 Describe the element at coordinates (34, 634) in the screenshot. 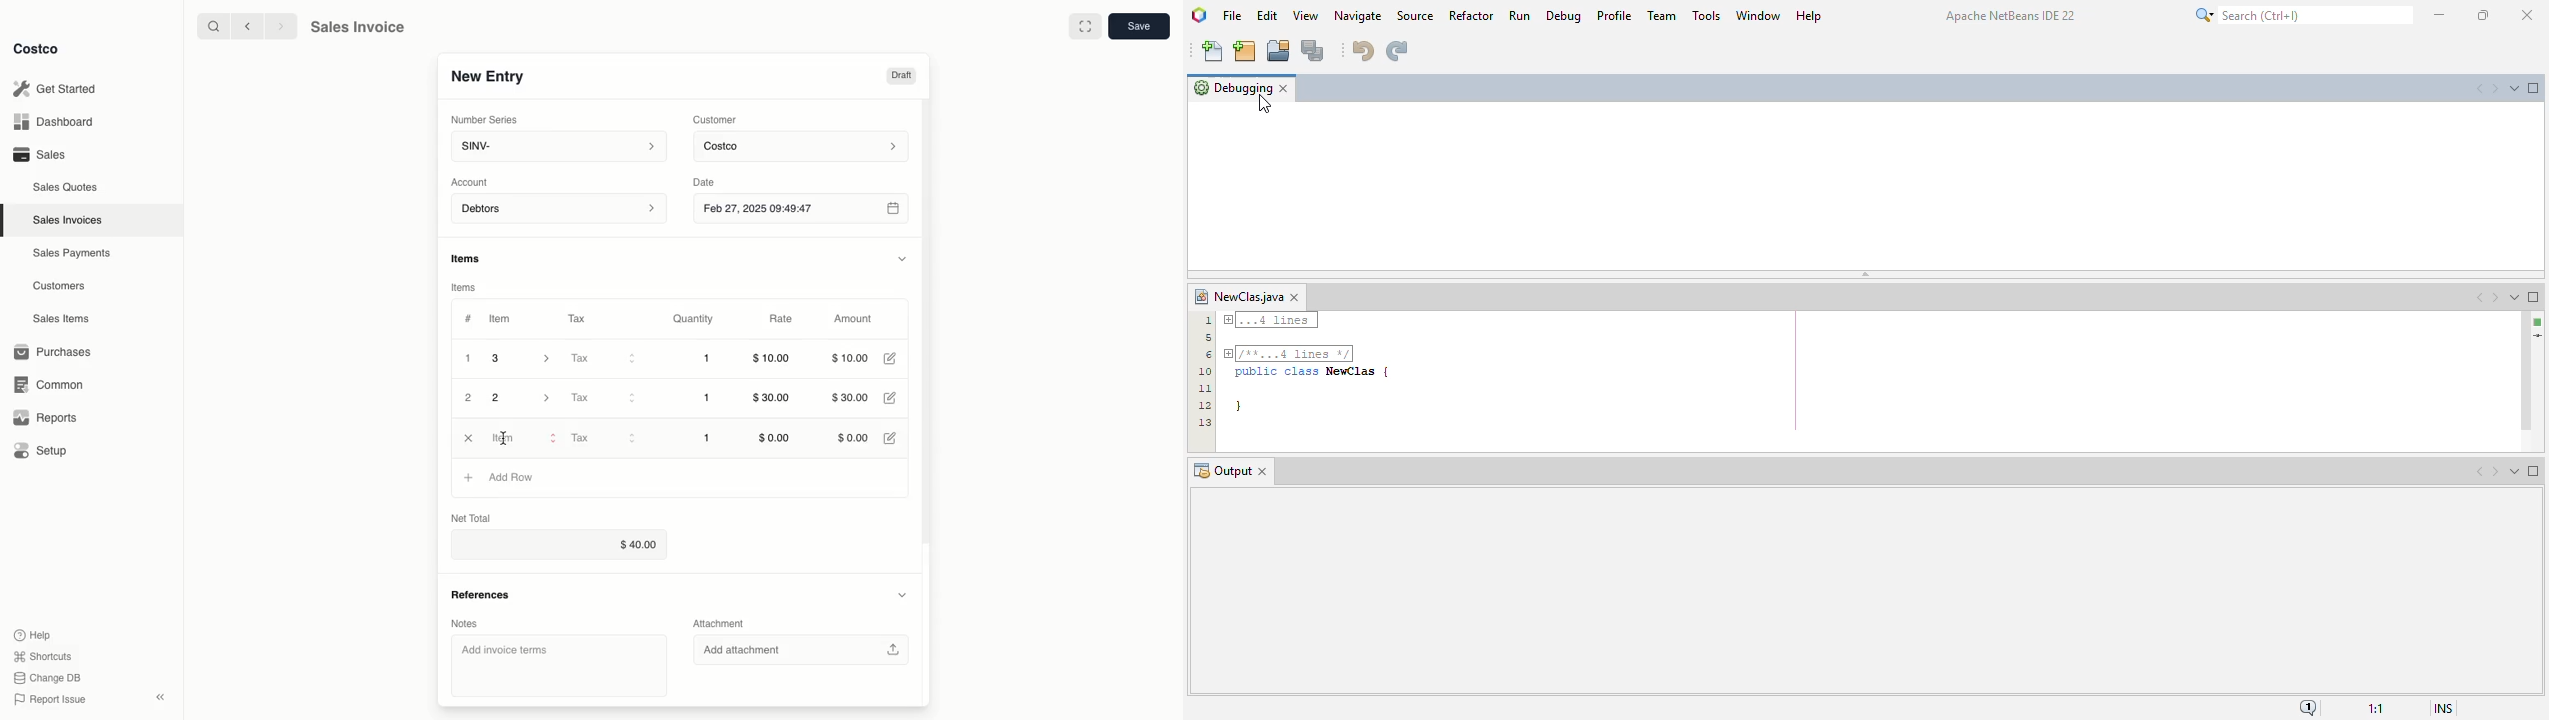

I see `Help` at that location.